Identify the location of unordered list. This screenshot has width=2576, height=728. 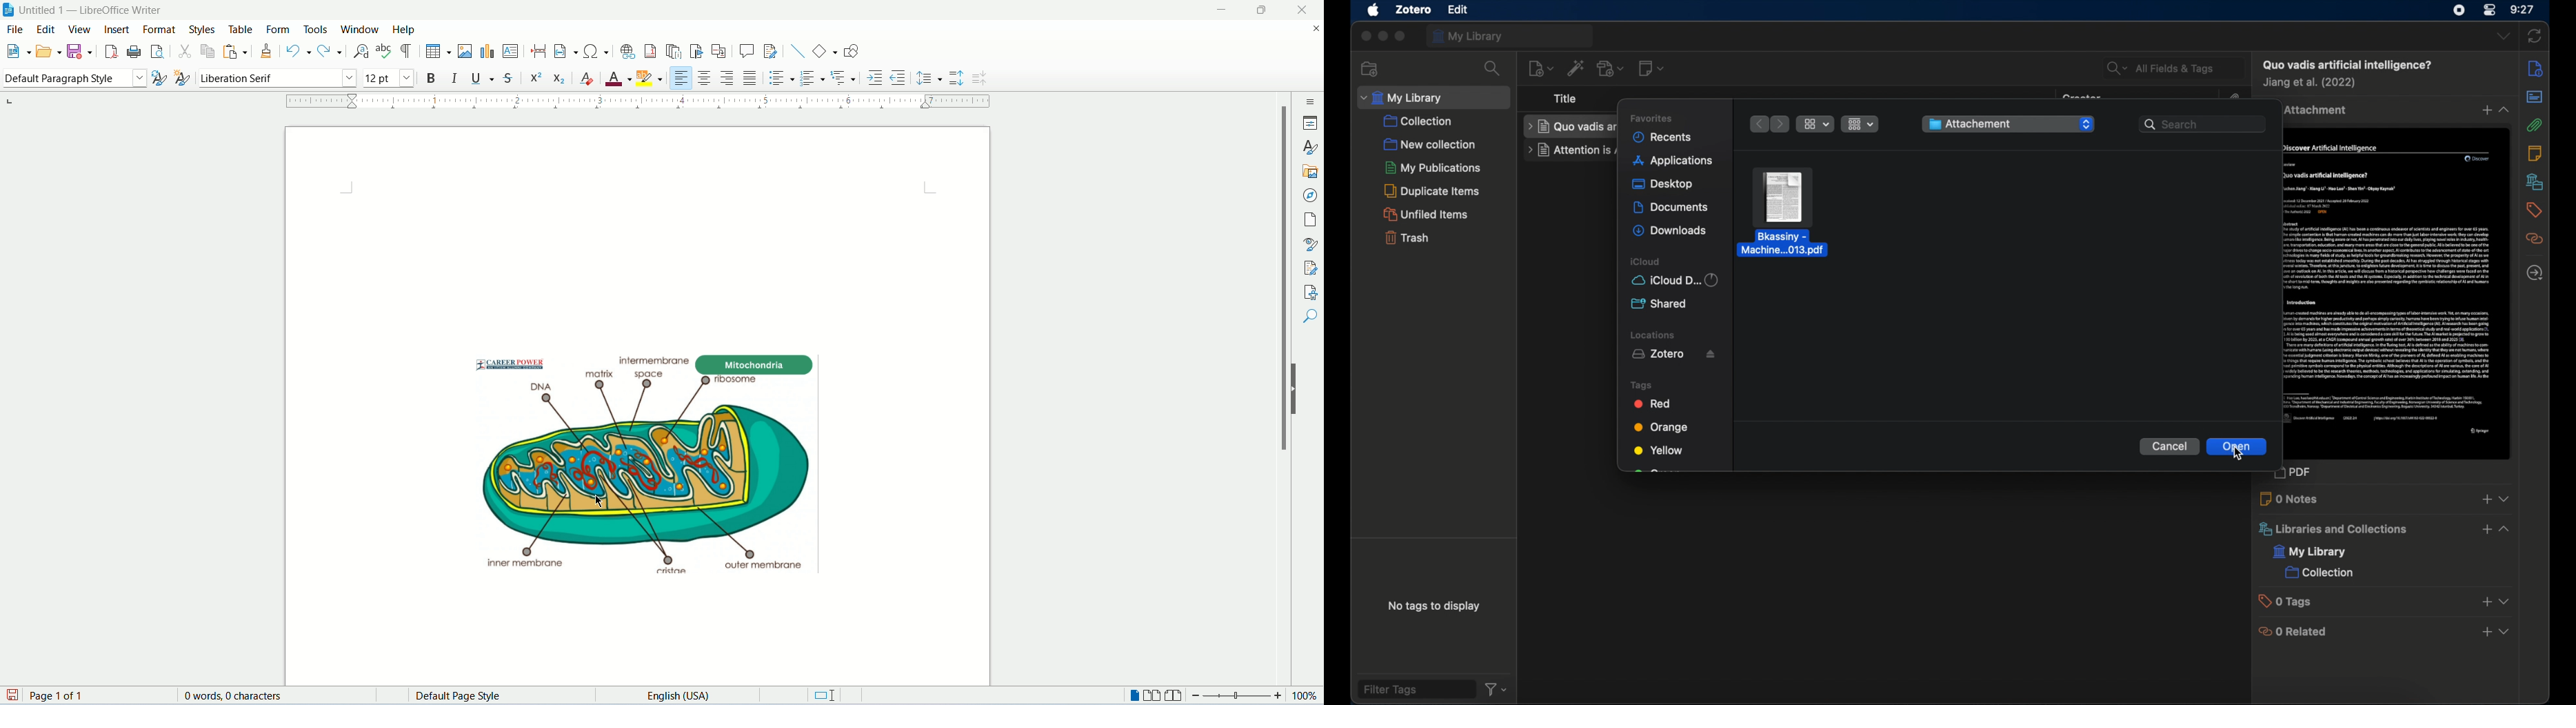
(782, 79).